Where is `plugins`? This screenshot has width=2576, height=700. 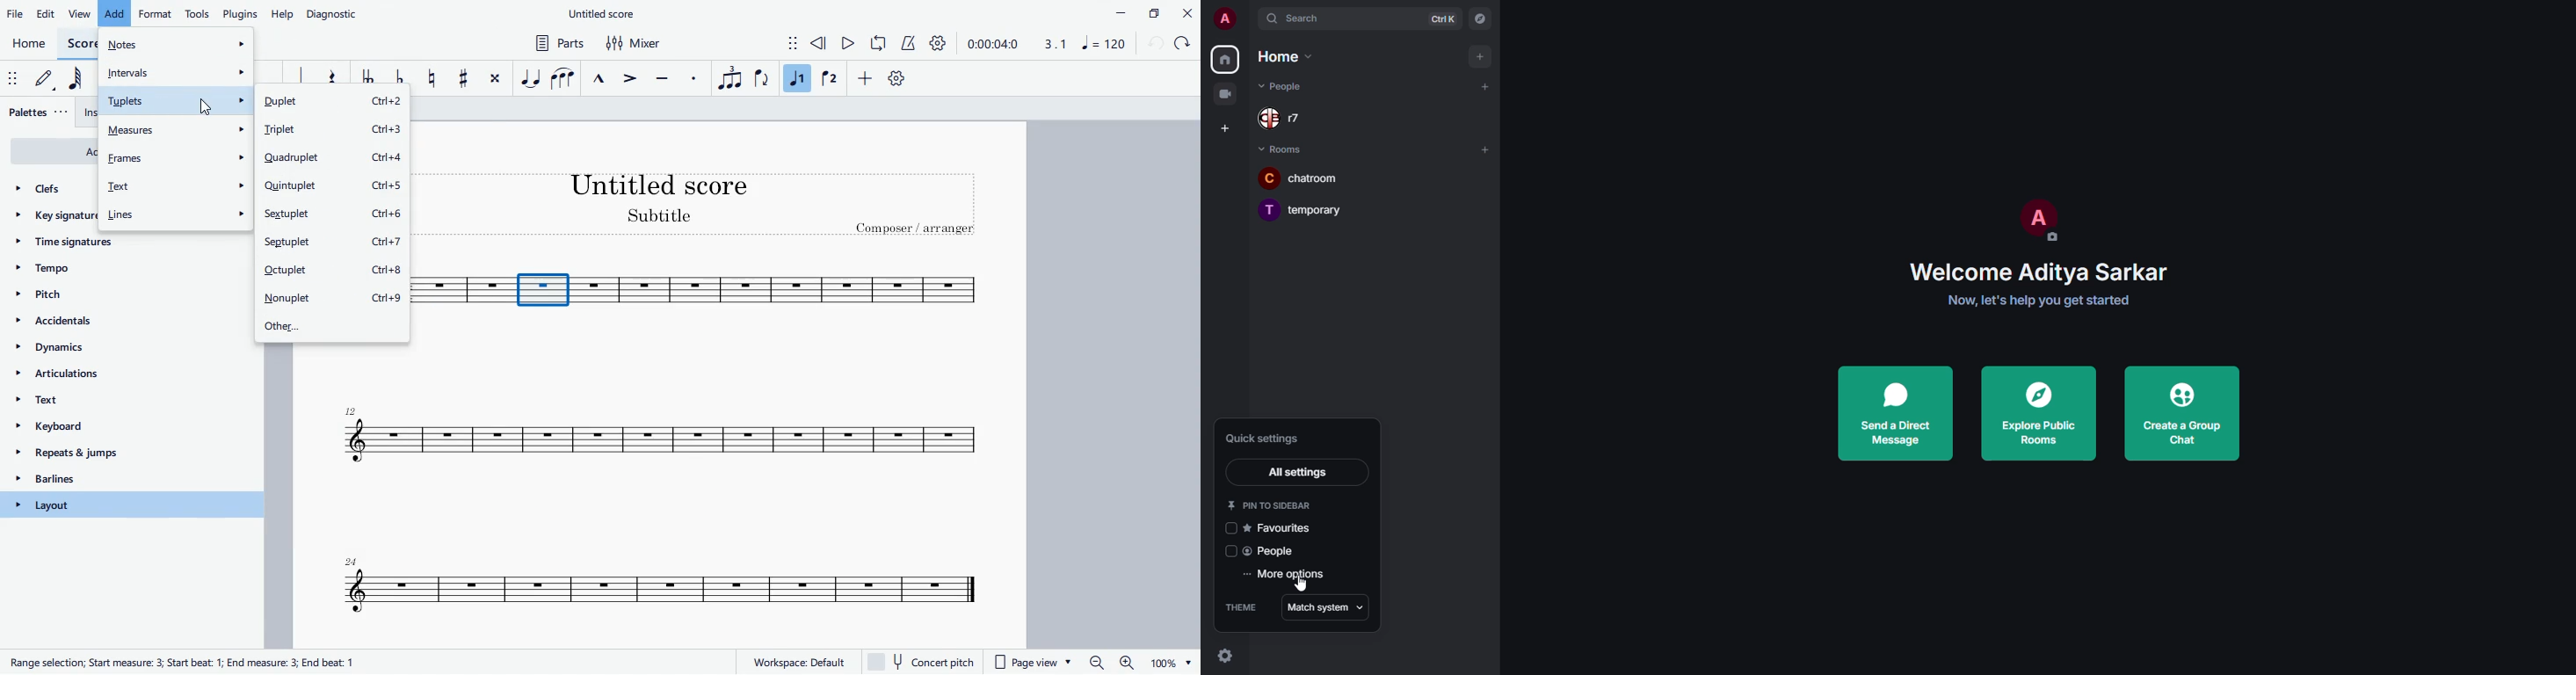
plugins is located at coordinates (241, 14).